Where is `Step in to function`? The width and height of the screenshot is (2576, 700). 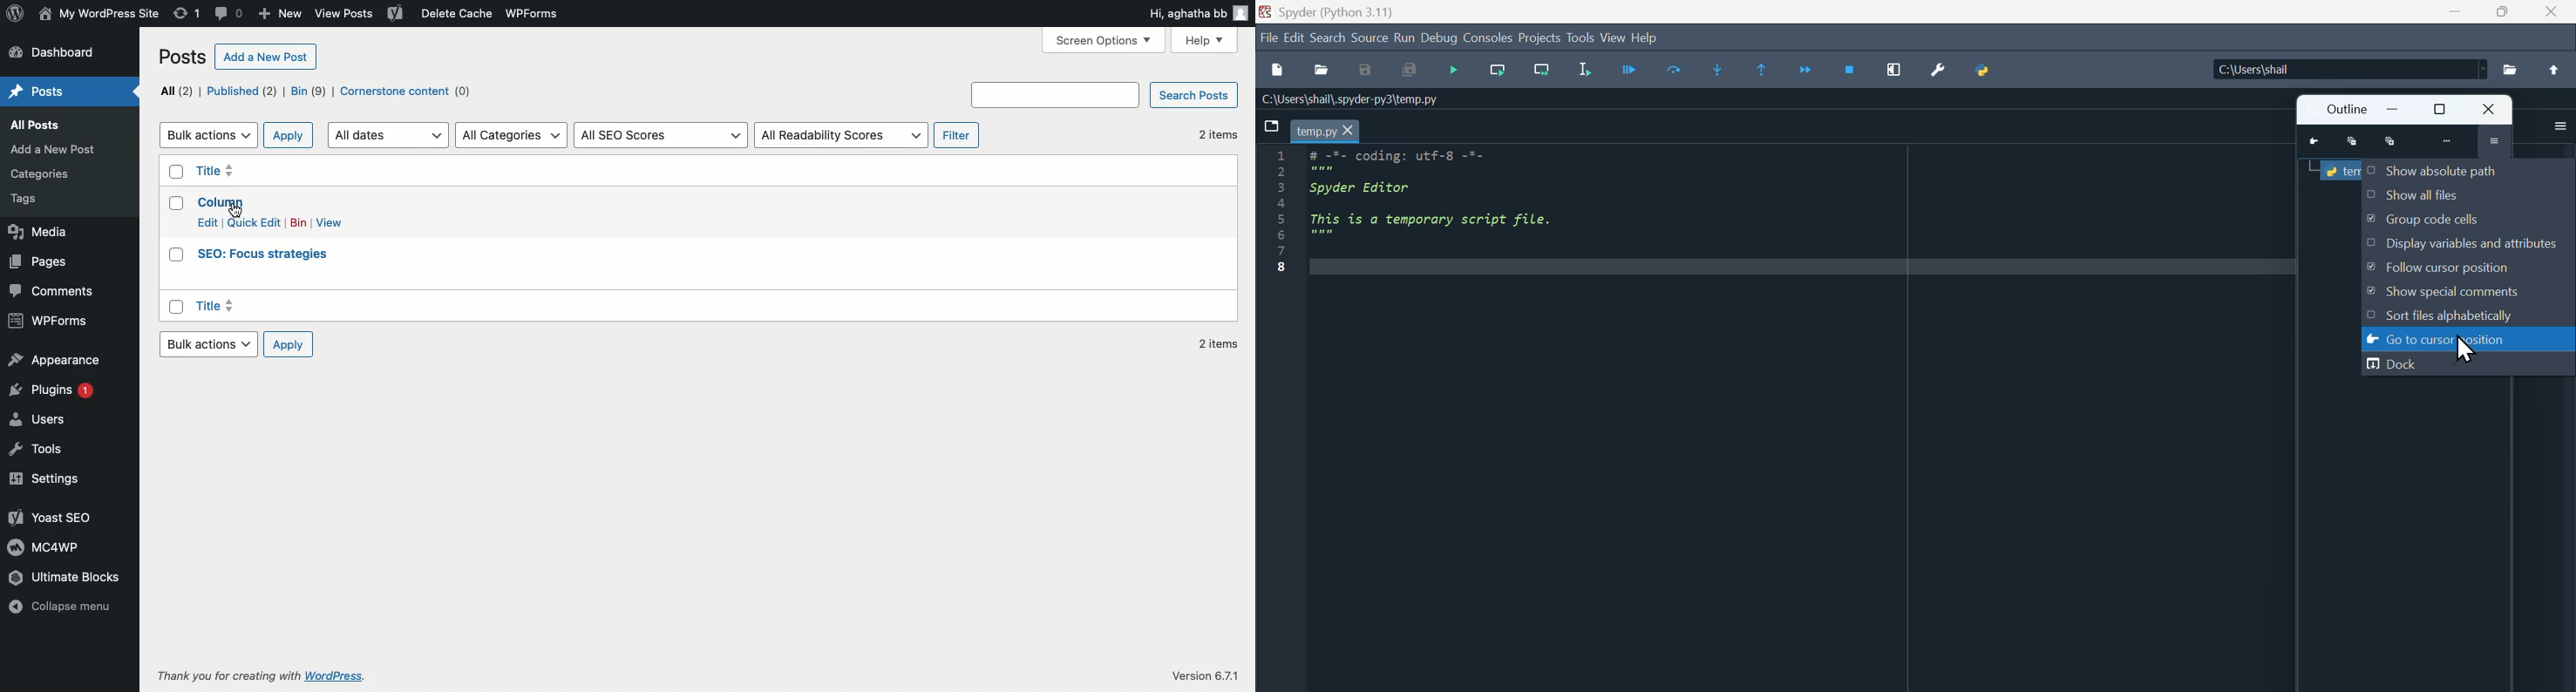
Step in to function is located at coordinates (1718, 69).